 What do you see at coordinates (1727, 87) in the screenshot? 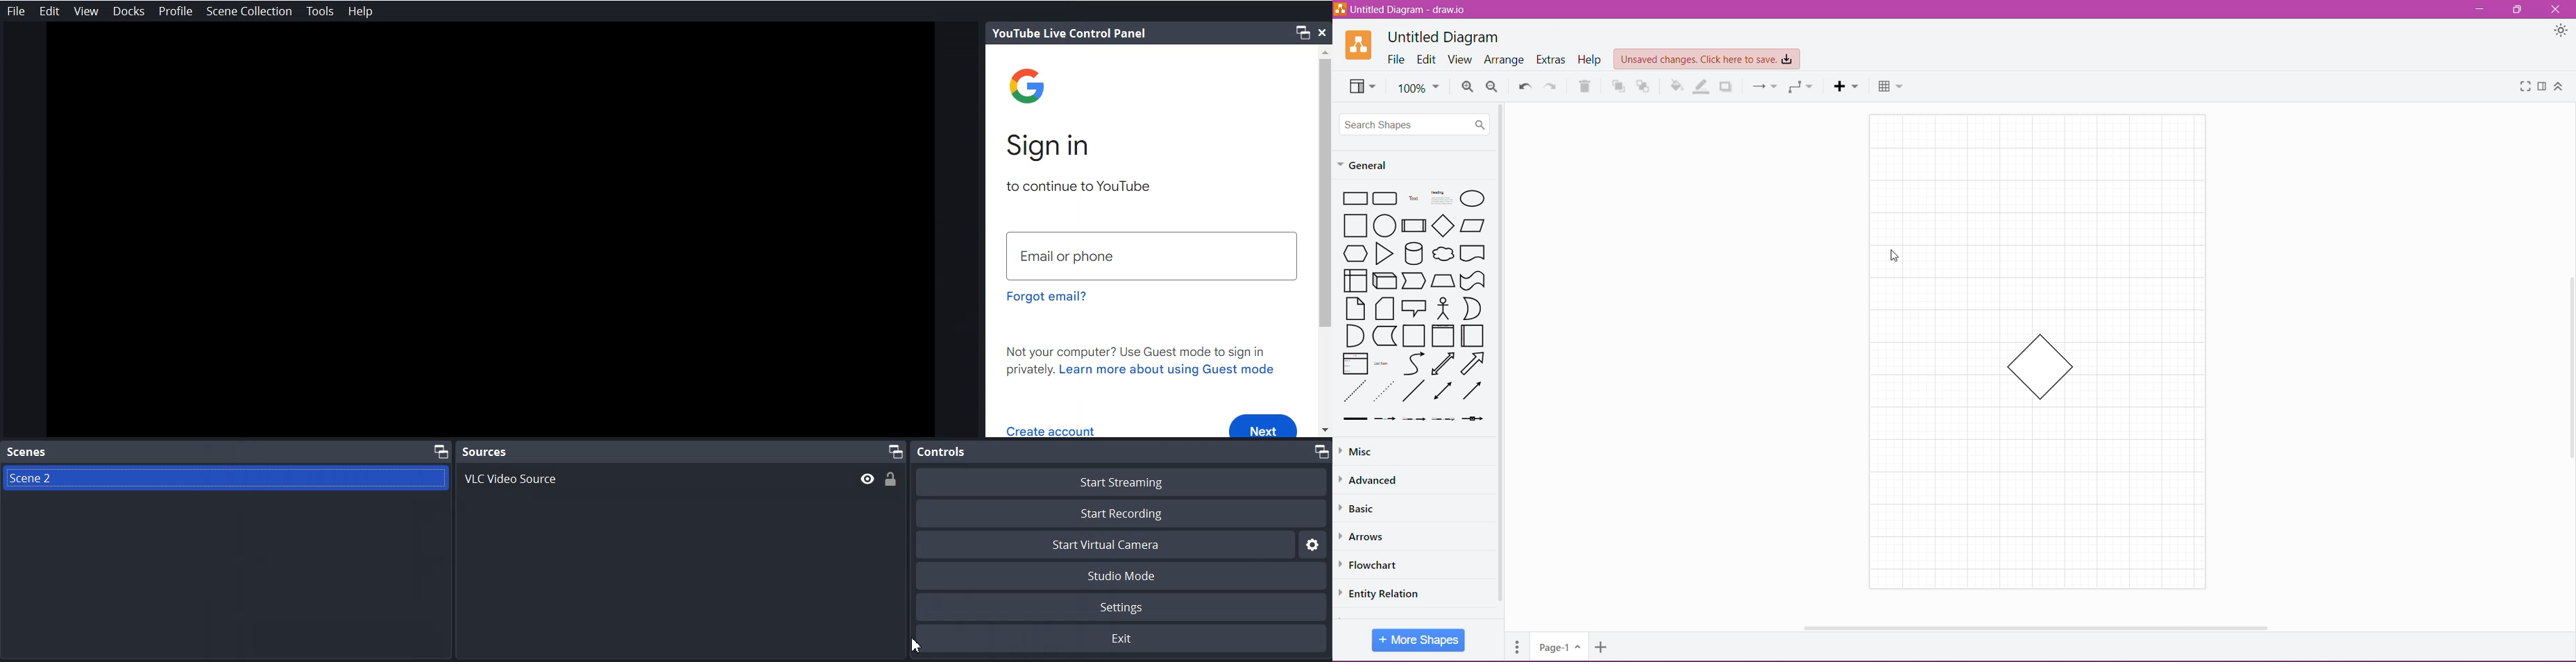
I see `Shadow` at bounding box center [1727, 87].